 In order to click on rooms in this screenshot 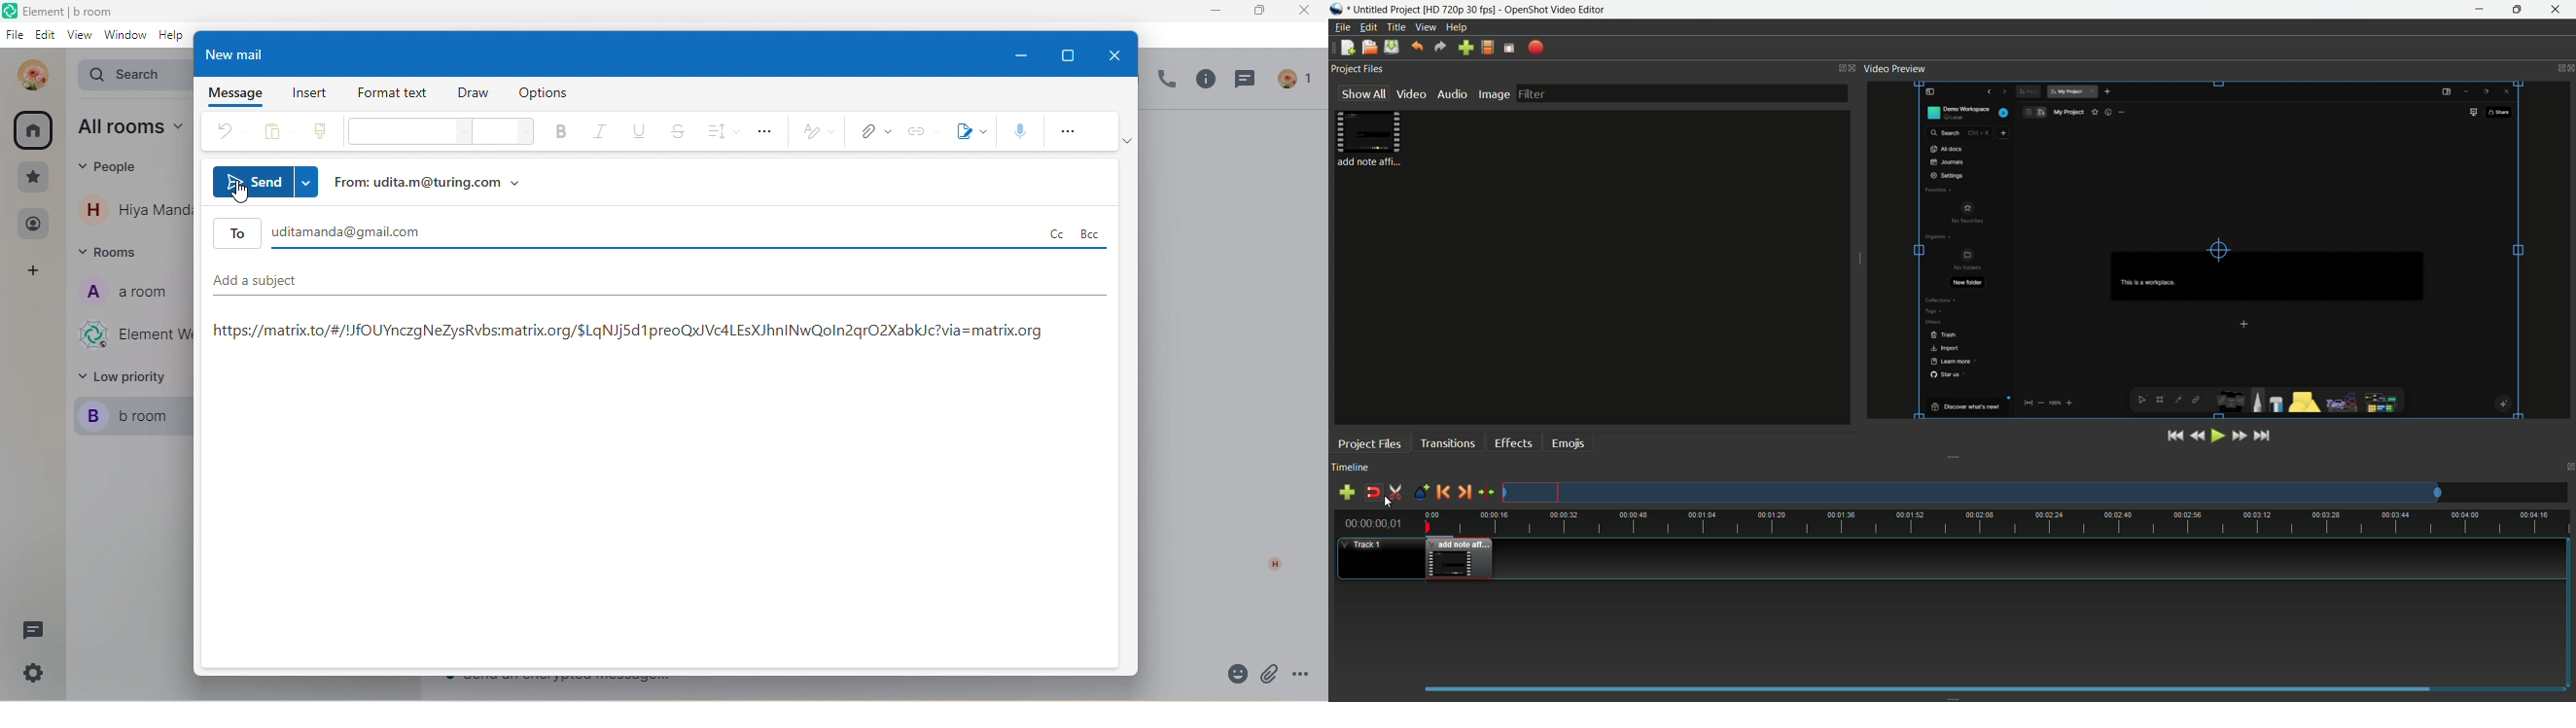, I will do `click(113, 257)`.